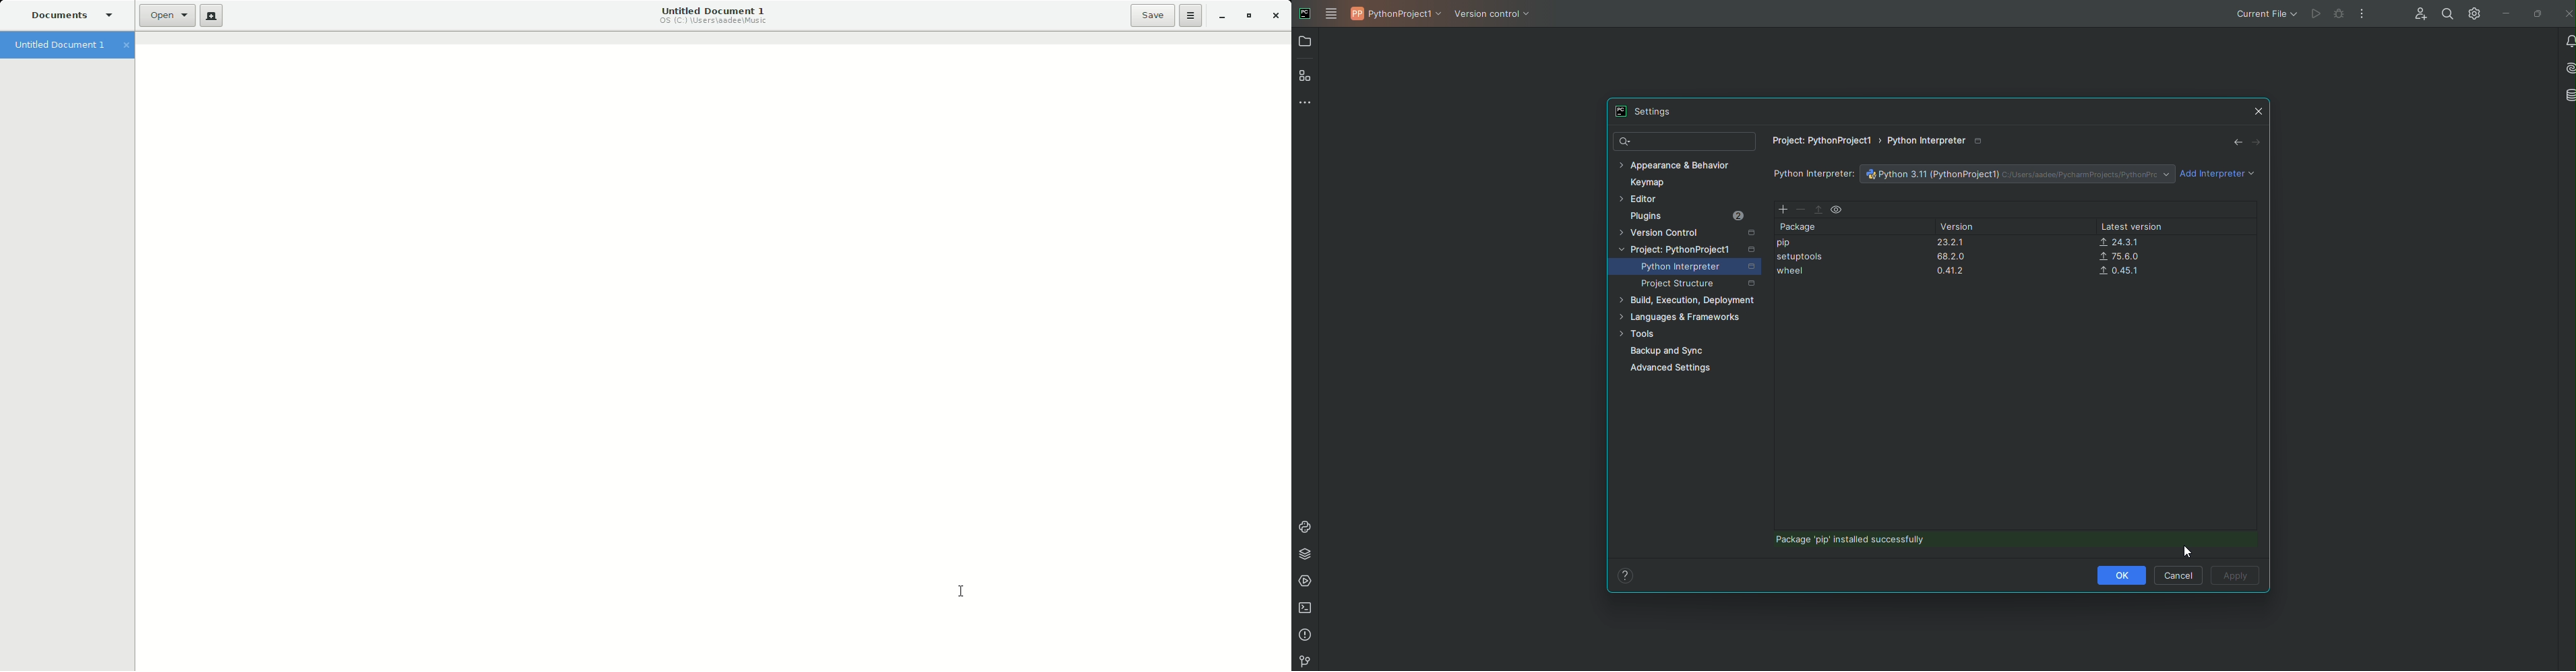 The image size is (2576, 672). I want to click on Main Menu, so click(1333, 13).